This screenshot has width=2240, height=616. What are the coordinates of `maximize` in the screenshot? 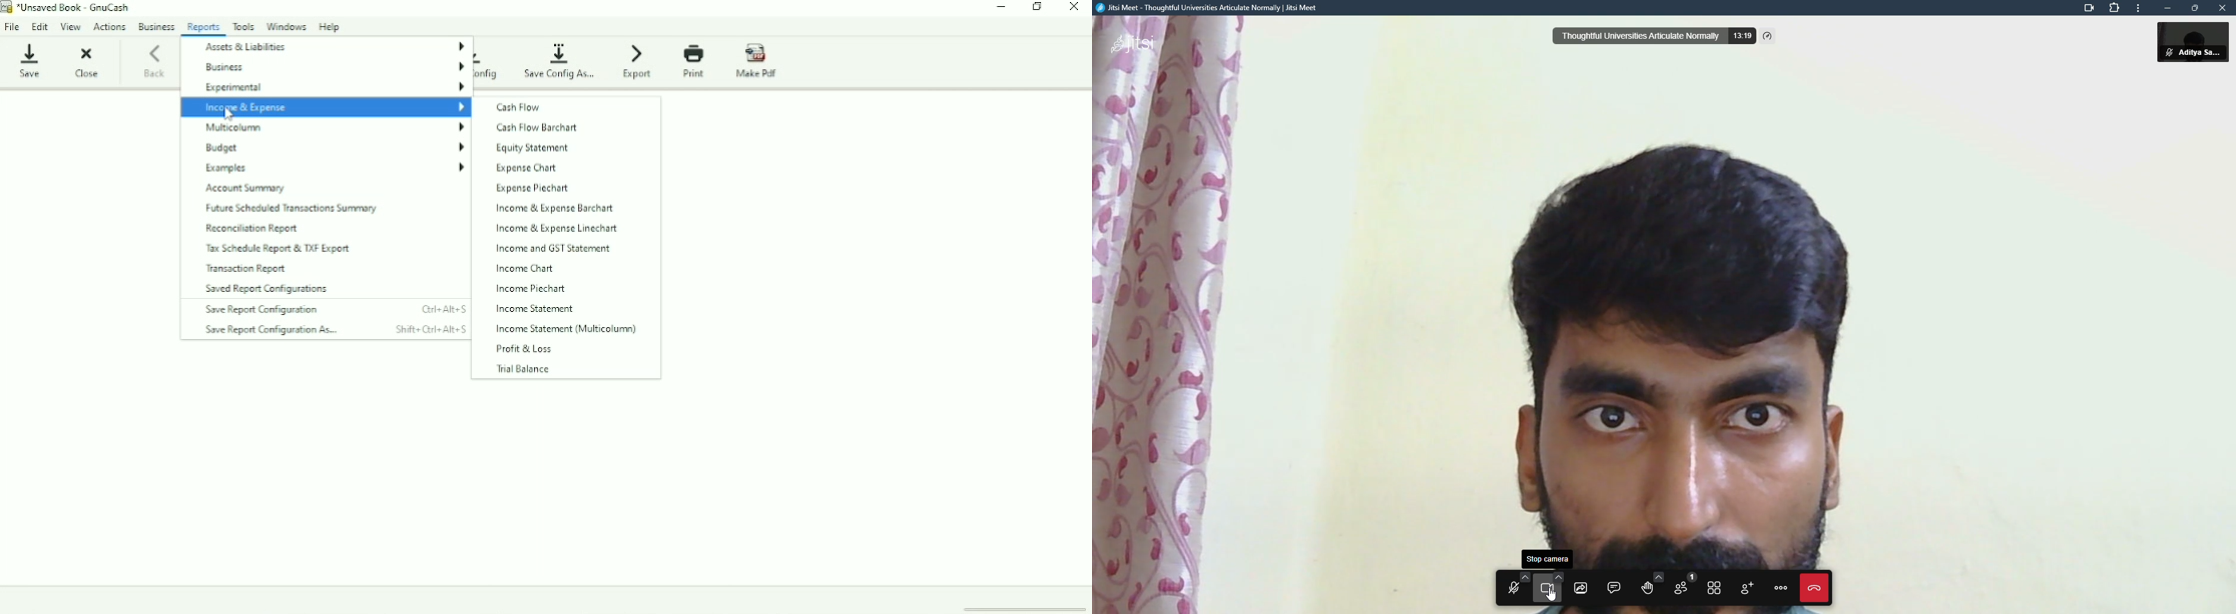 It's located at (2195, 8).